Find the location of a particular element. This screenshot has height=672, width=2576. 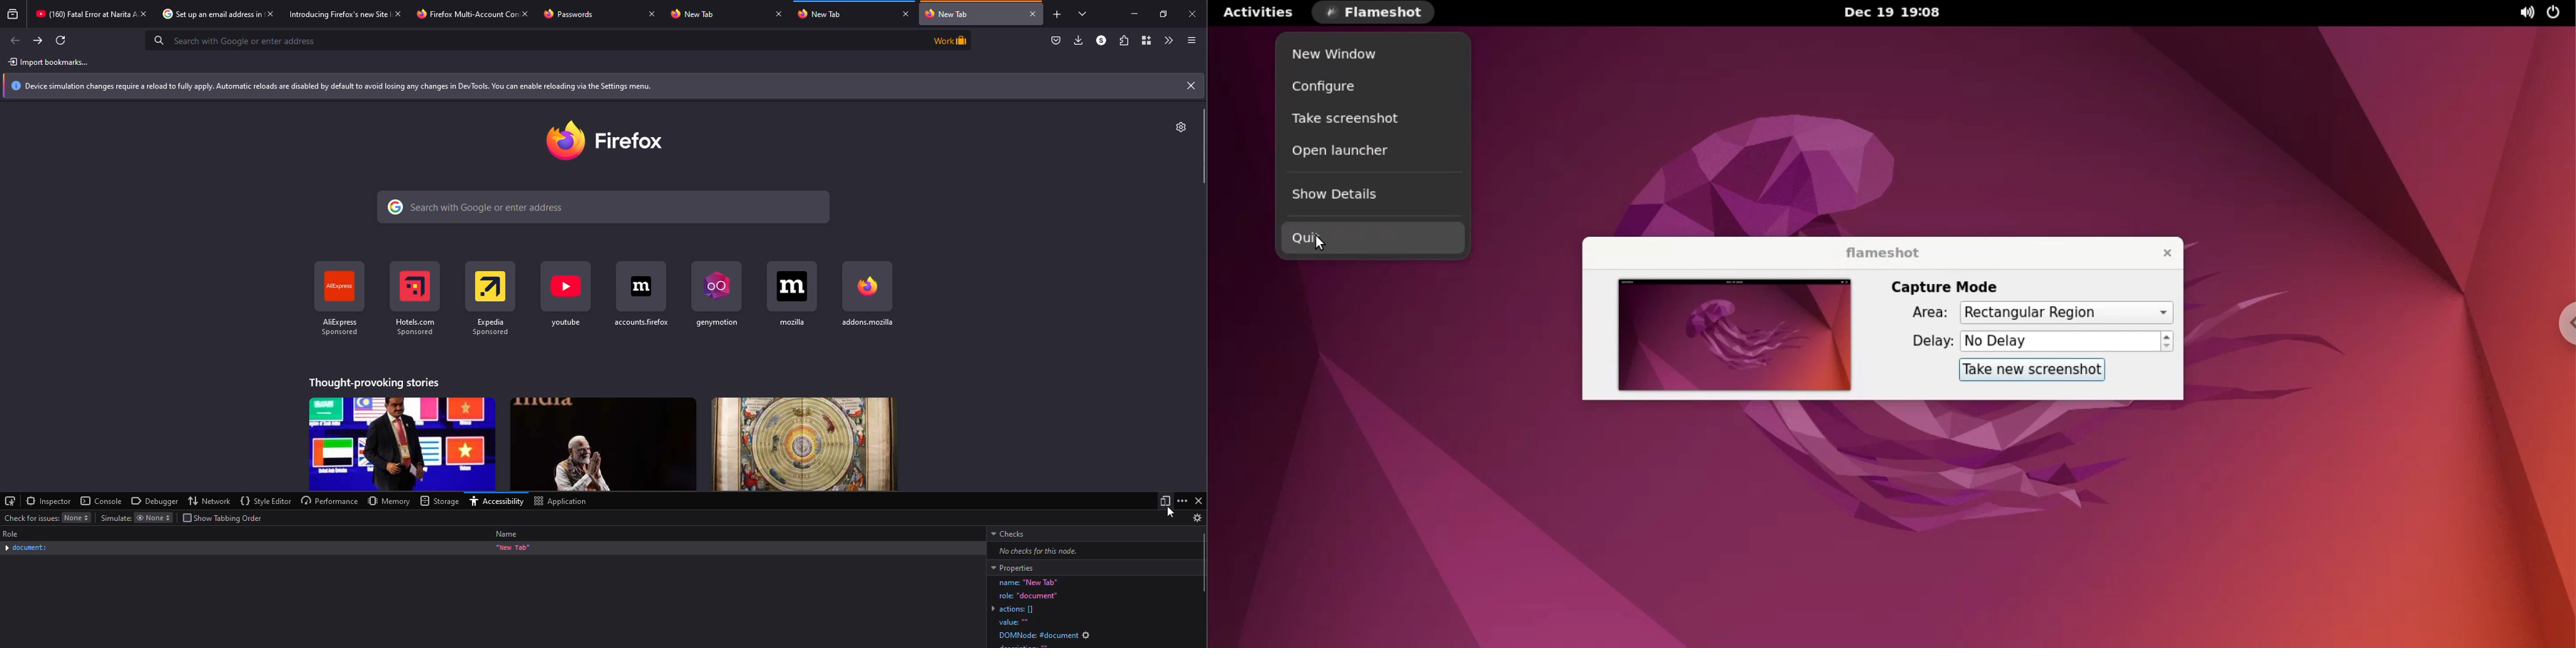

extensions is located at coordinates (1123, 40).